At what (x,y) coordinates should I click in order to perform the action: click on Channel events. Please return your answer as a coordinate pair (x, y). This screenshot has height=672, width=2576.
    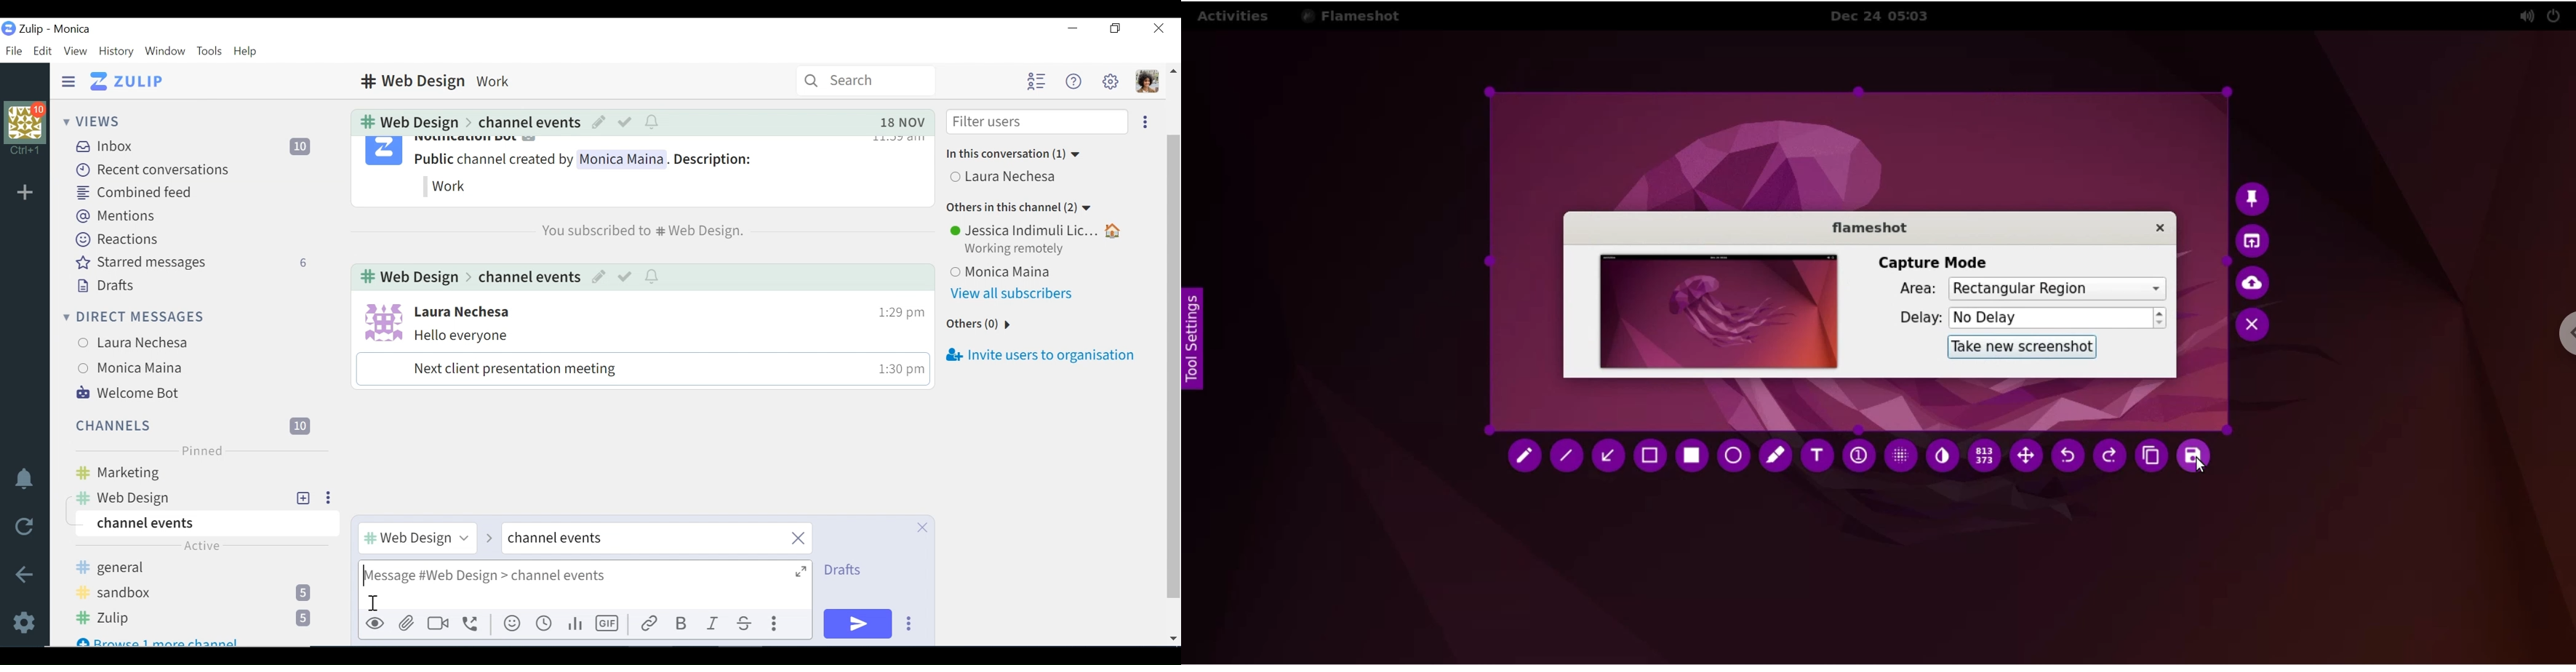
    Looking at the image, I should click on (527, 121).